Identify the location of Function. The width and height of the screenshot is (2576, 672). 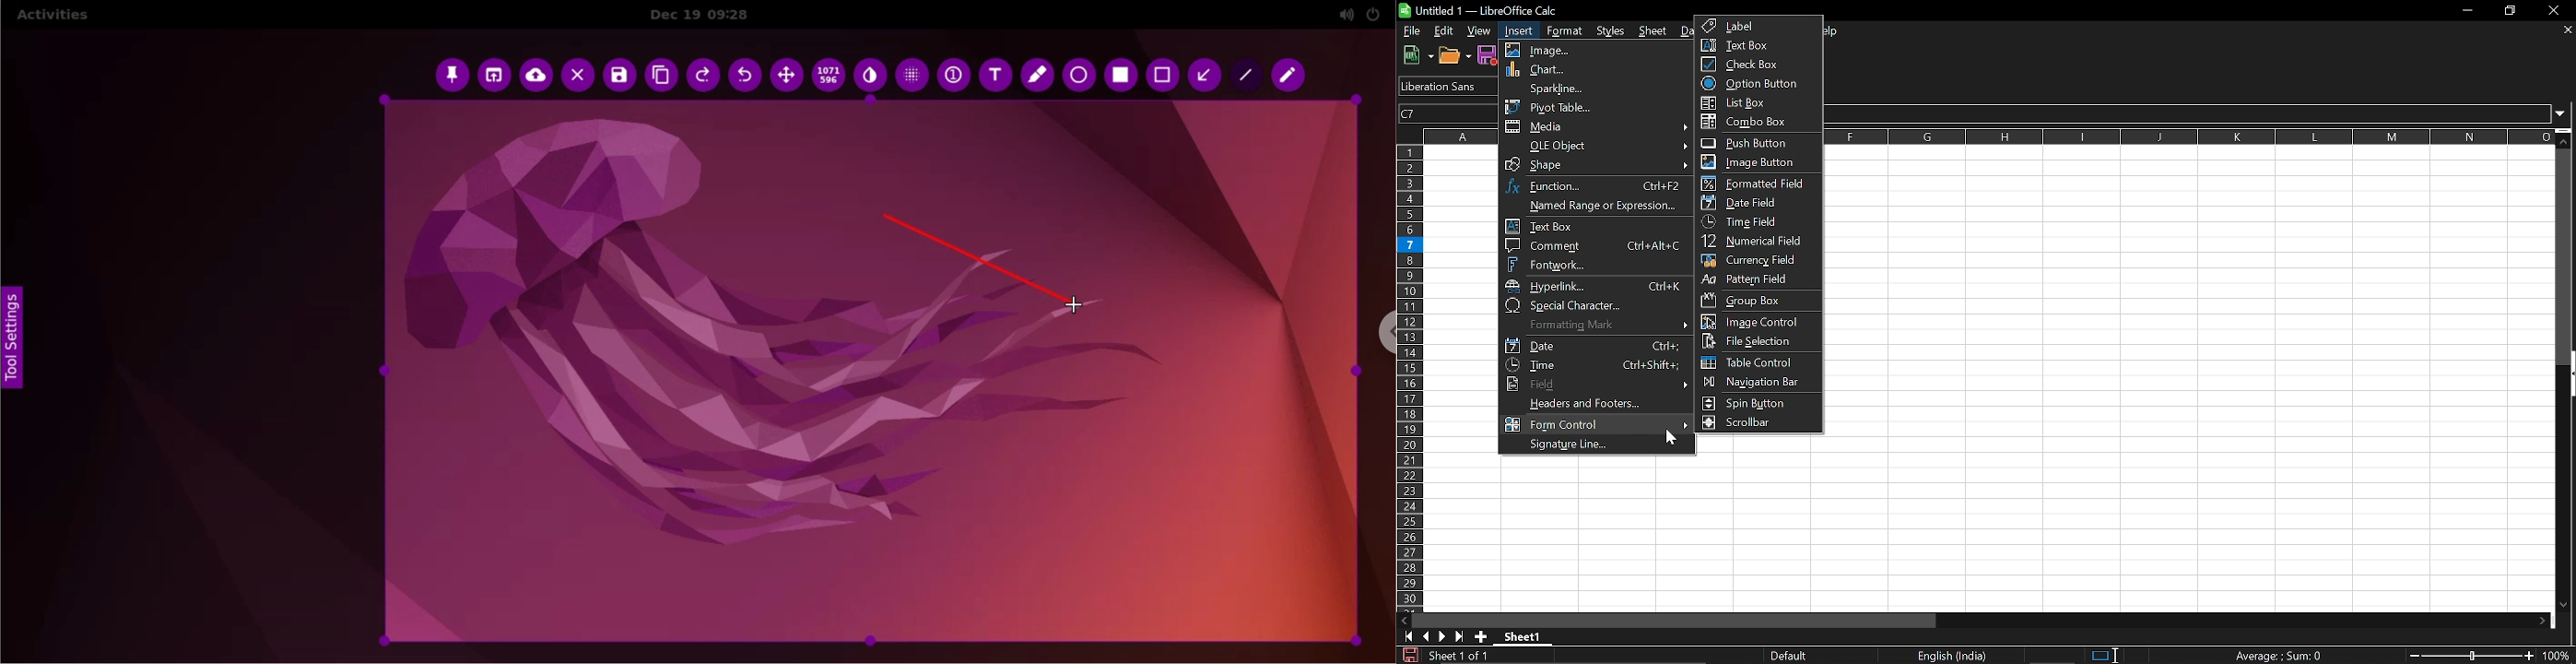
(1597, 186).